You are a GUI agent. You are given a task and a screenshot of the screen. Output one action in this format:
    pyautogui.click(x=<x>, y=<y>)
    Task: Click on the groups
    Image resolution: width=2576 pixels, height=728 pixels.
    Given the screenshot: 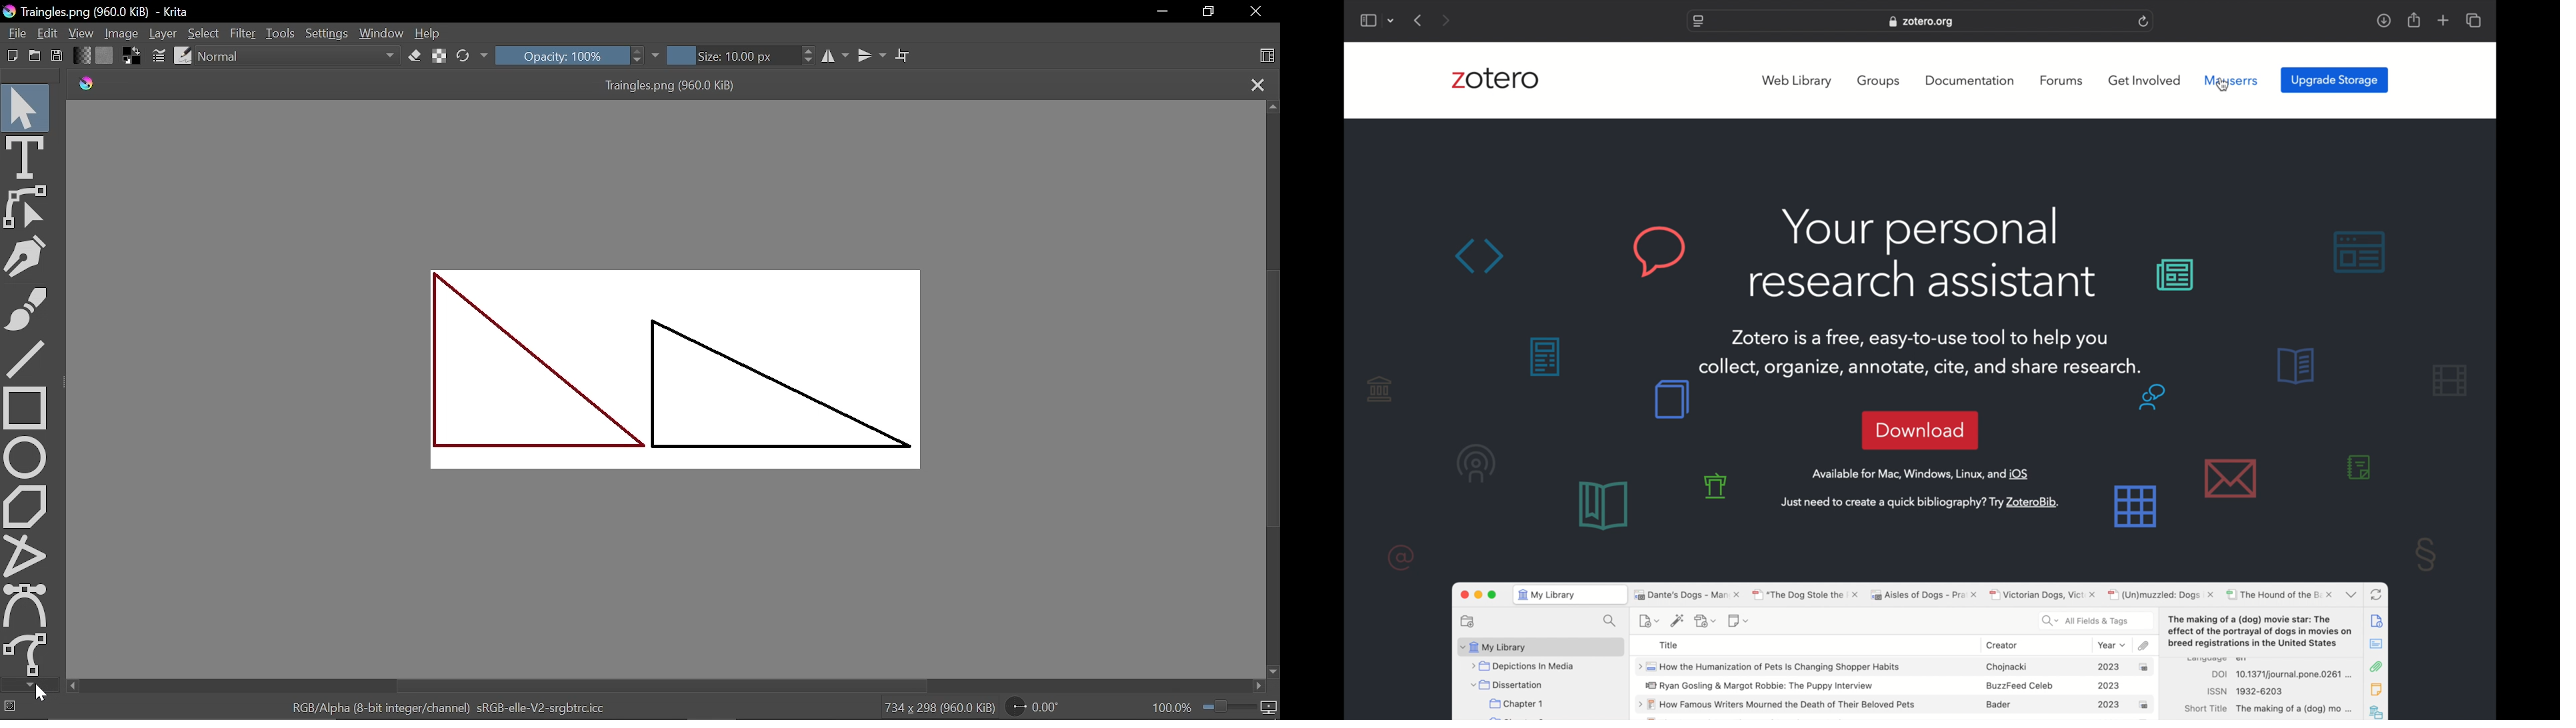 What is the action you would take?
    pyautogui.click(x=1880, y=81)
    